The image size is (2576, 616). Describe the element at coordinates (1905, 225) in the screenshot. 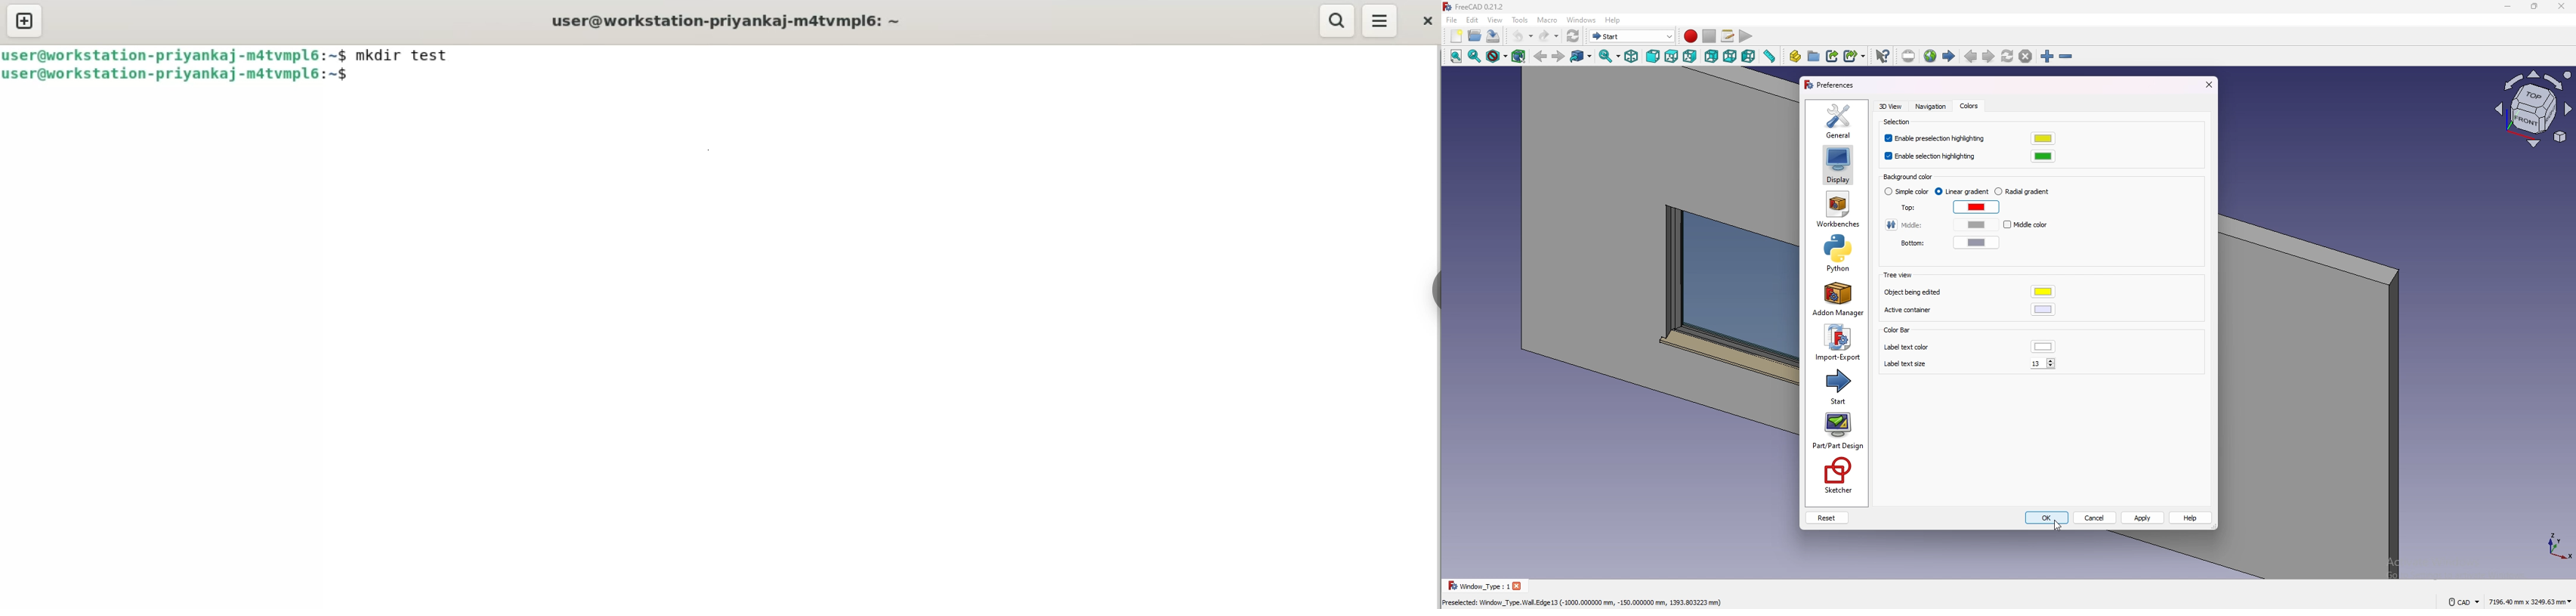

I see `middle` at that location.